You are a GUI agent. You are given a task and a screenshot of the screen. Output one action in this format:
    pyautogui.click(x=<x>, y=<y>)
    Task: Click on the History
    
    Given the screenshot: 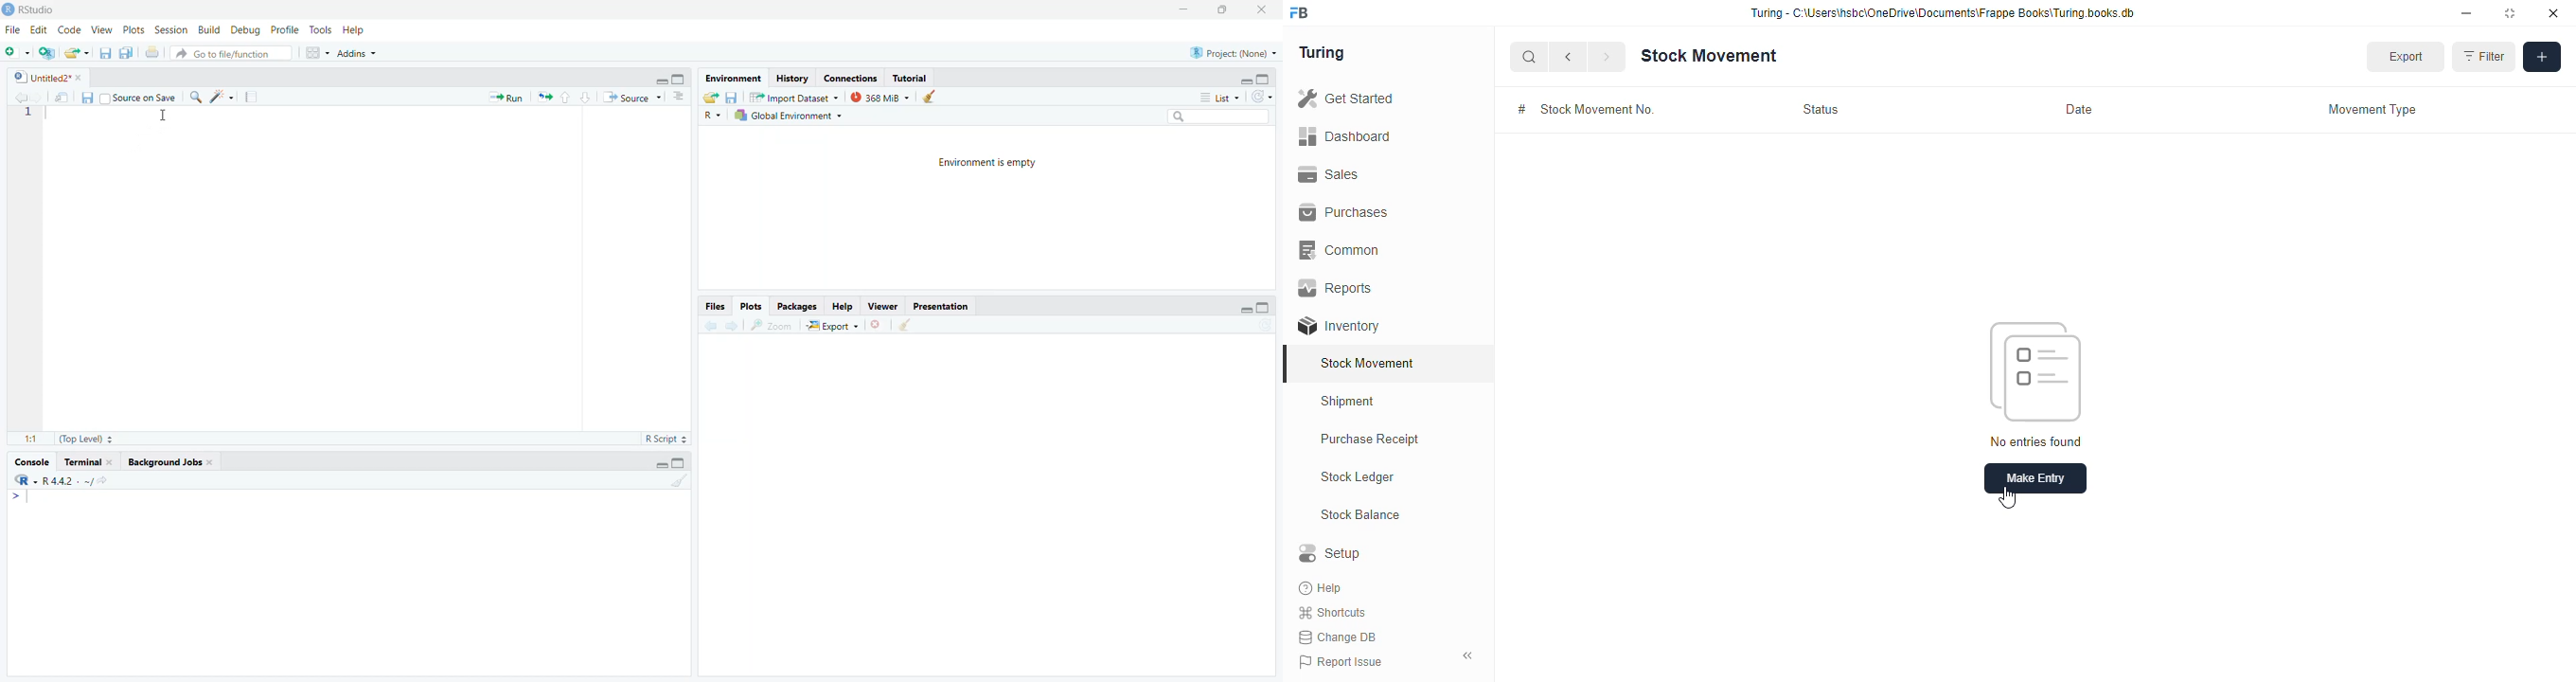 What is the action you would take?
    pyautogui.click(x=794, y=77)
    